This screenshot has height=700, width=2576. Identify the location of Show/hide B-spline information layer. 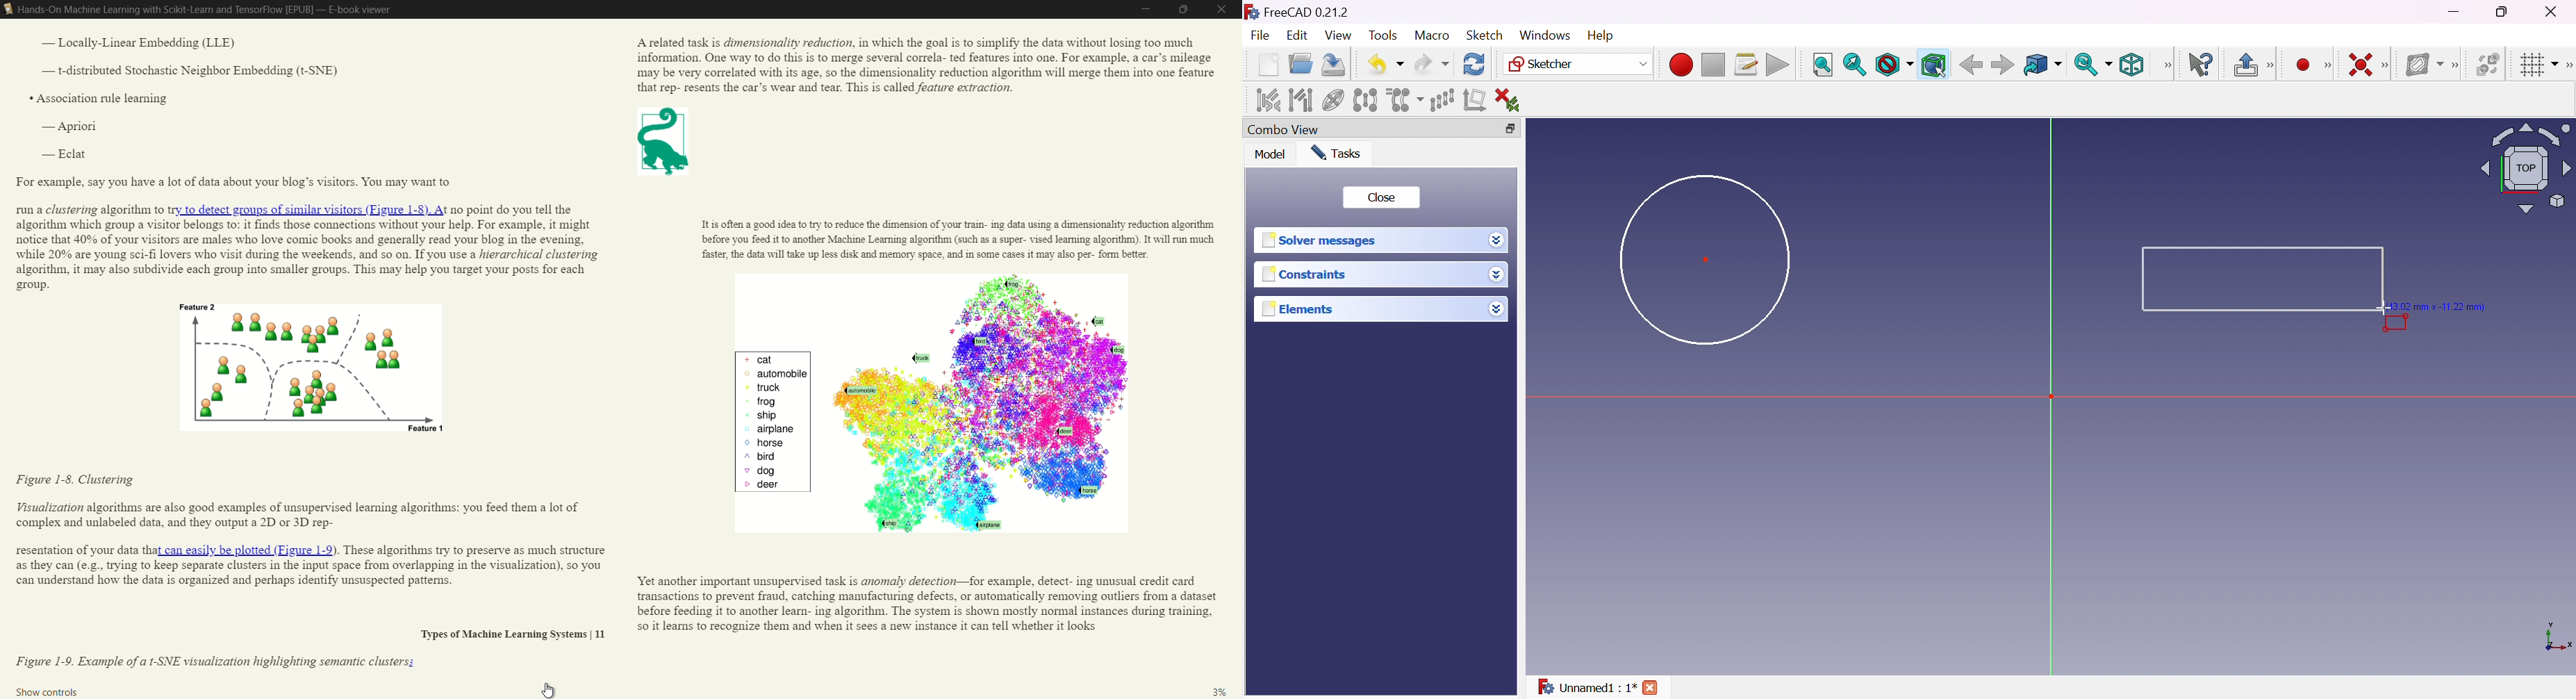
(2425, 64).